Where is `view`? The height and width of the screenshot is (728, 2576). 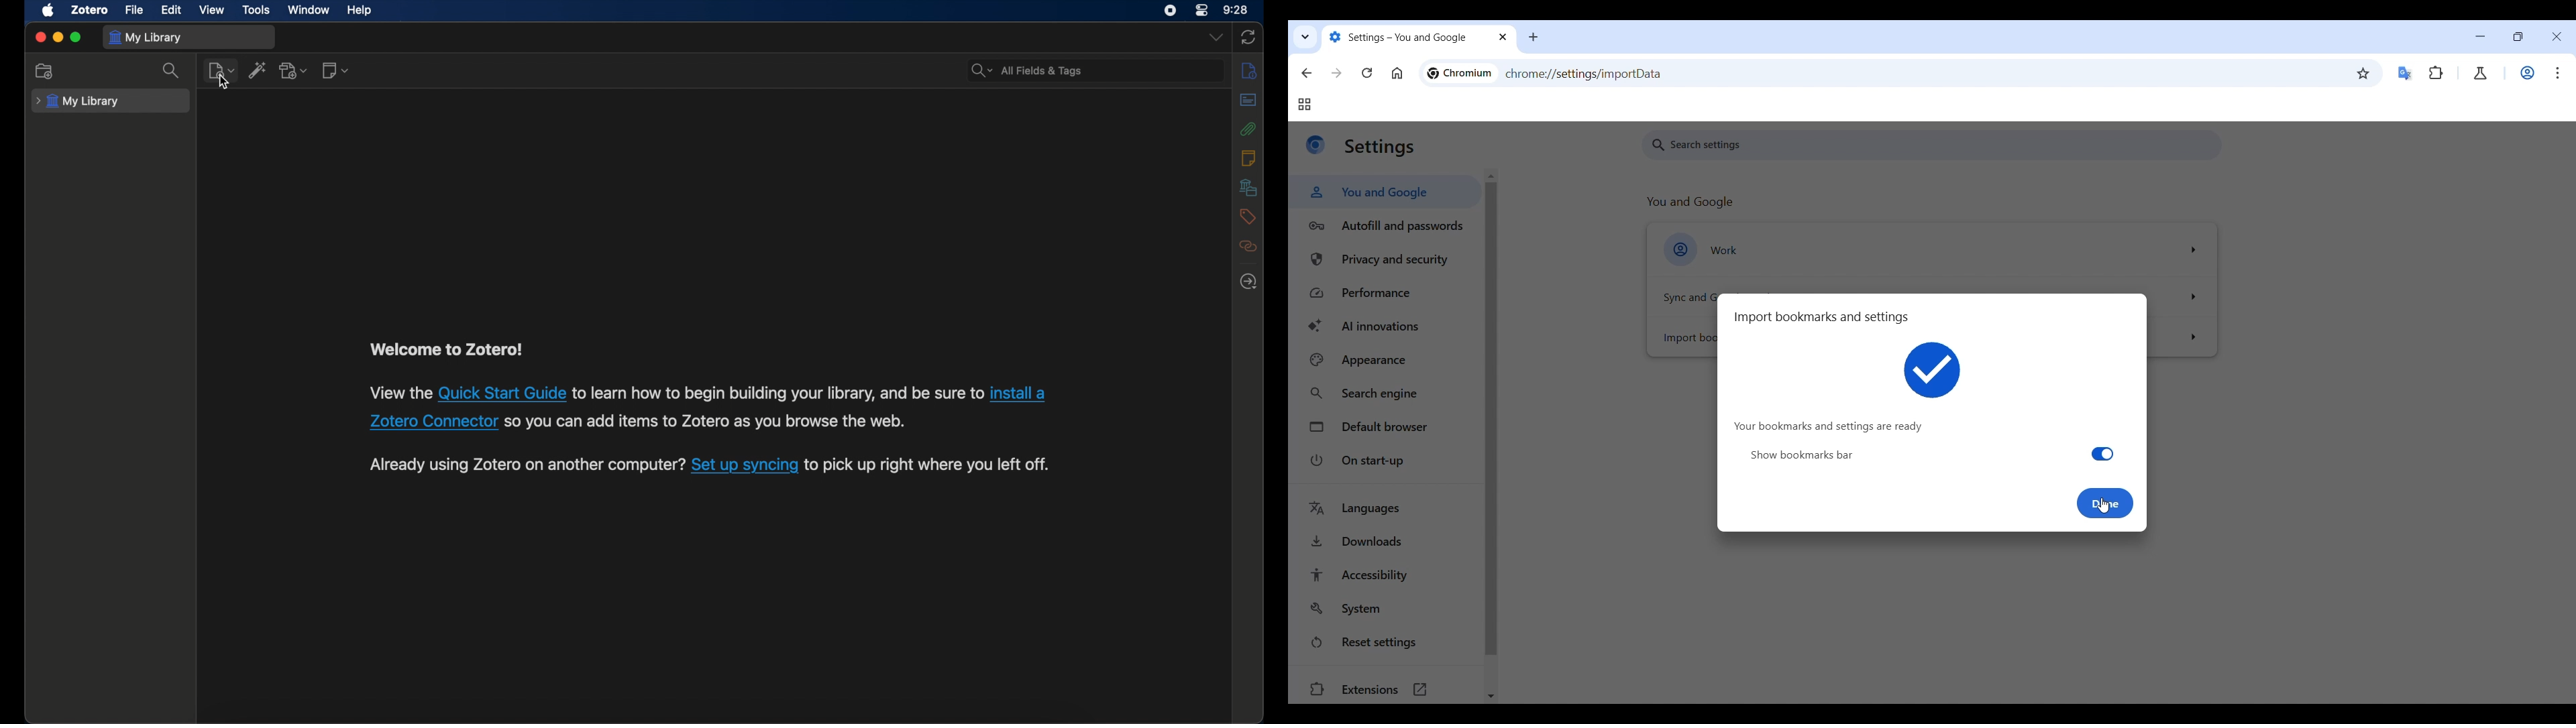 view is located at coordinates (212, 10).